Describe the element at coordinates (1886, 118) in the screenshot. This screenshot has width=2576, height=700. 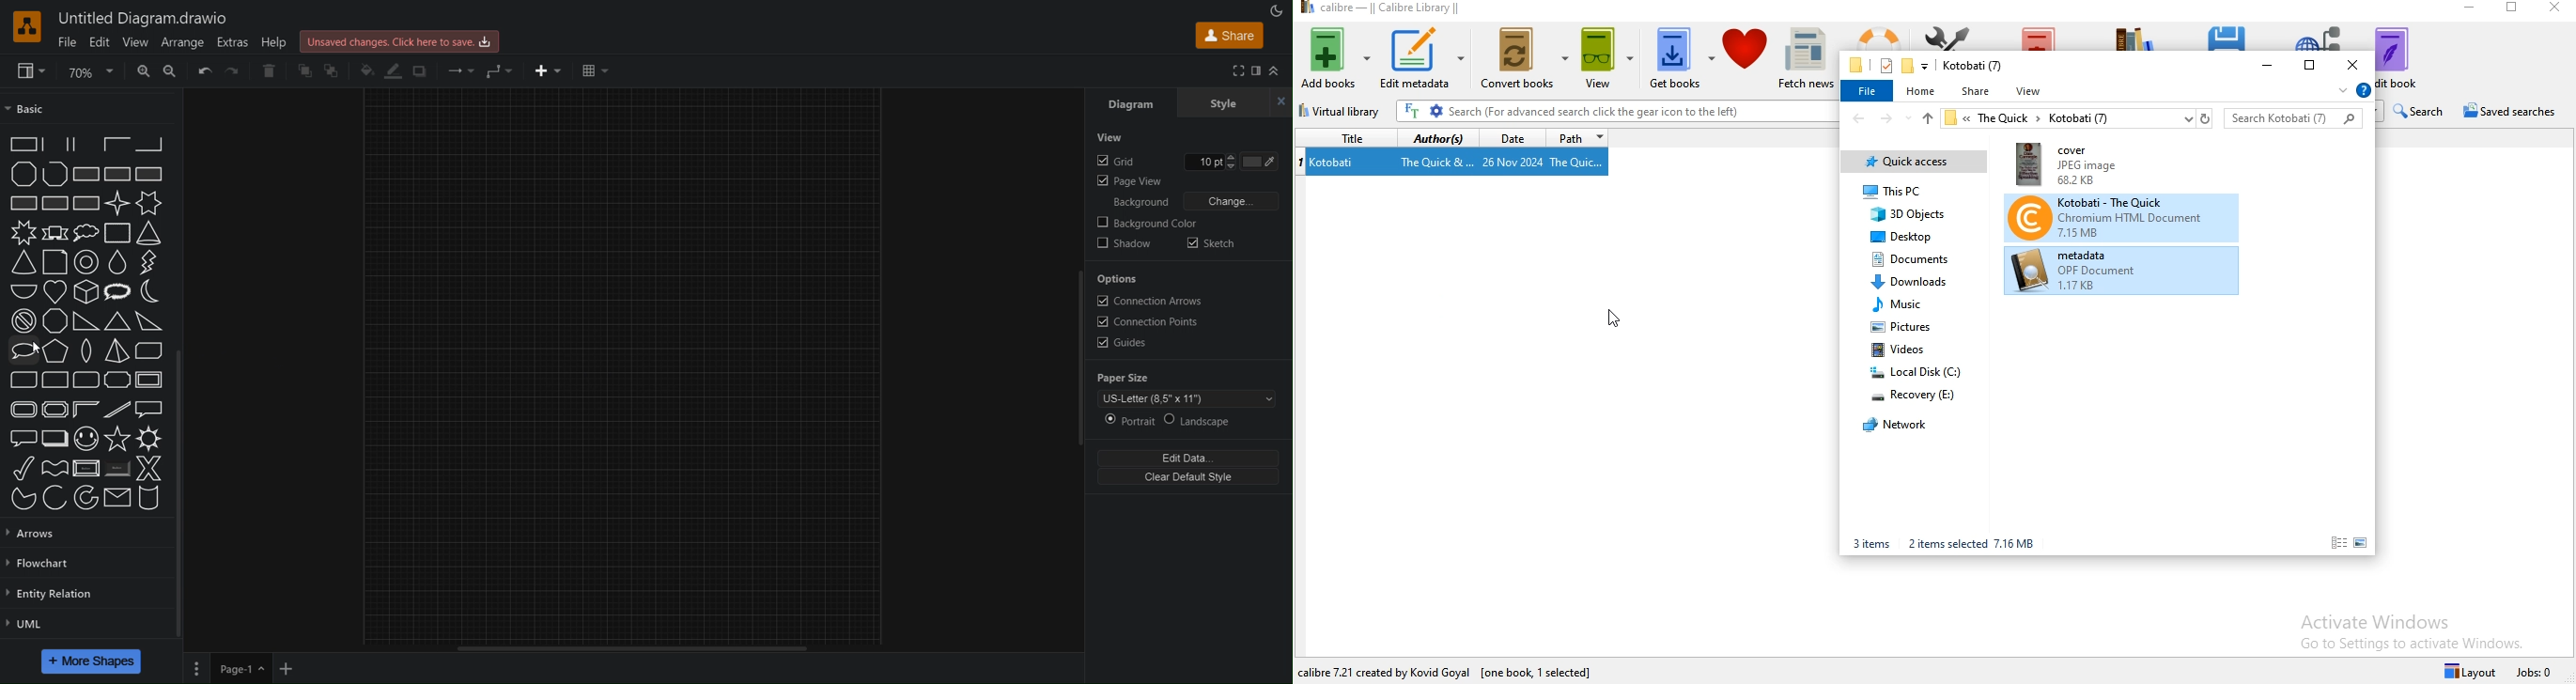
I see `forward` at that location.